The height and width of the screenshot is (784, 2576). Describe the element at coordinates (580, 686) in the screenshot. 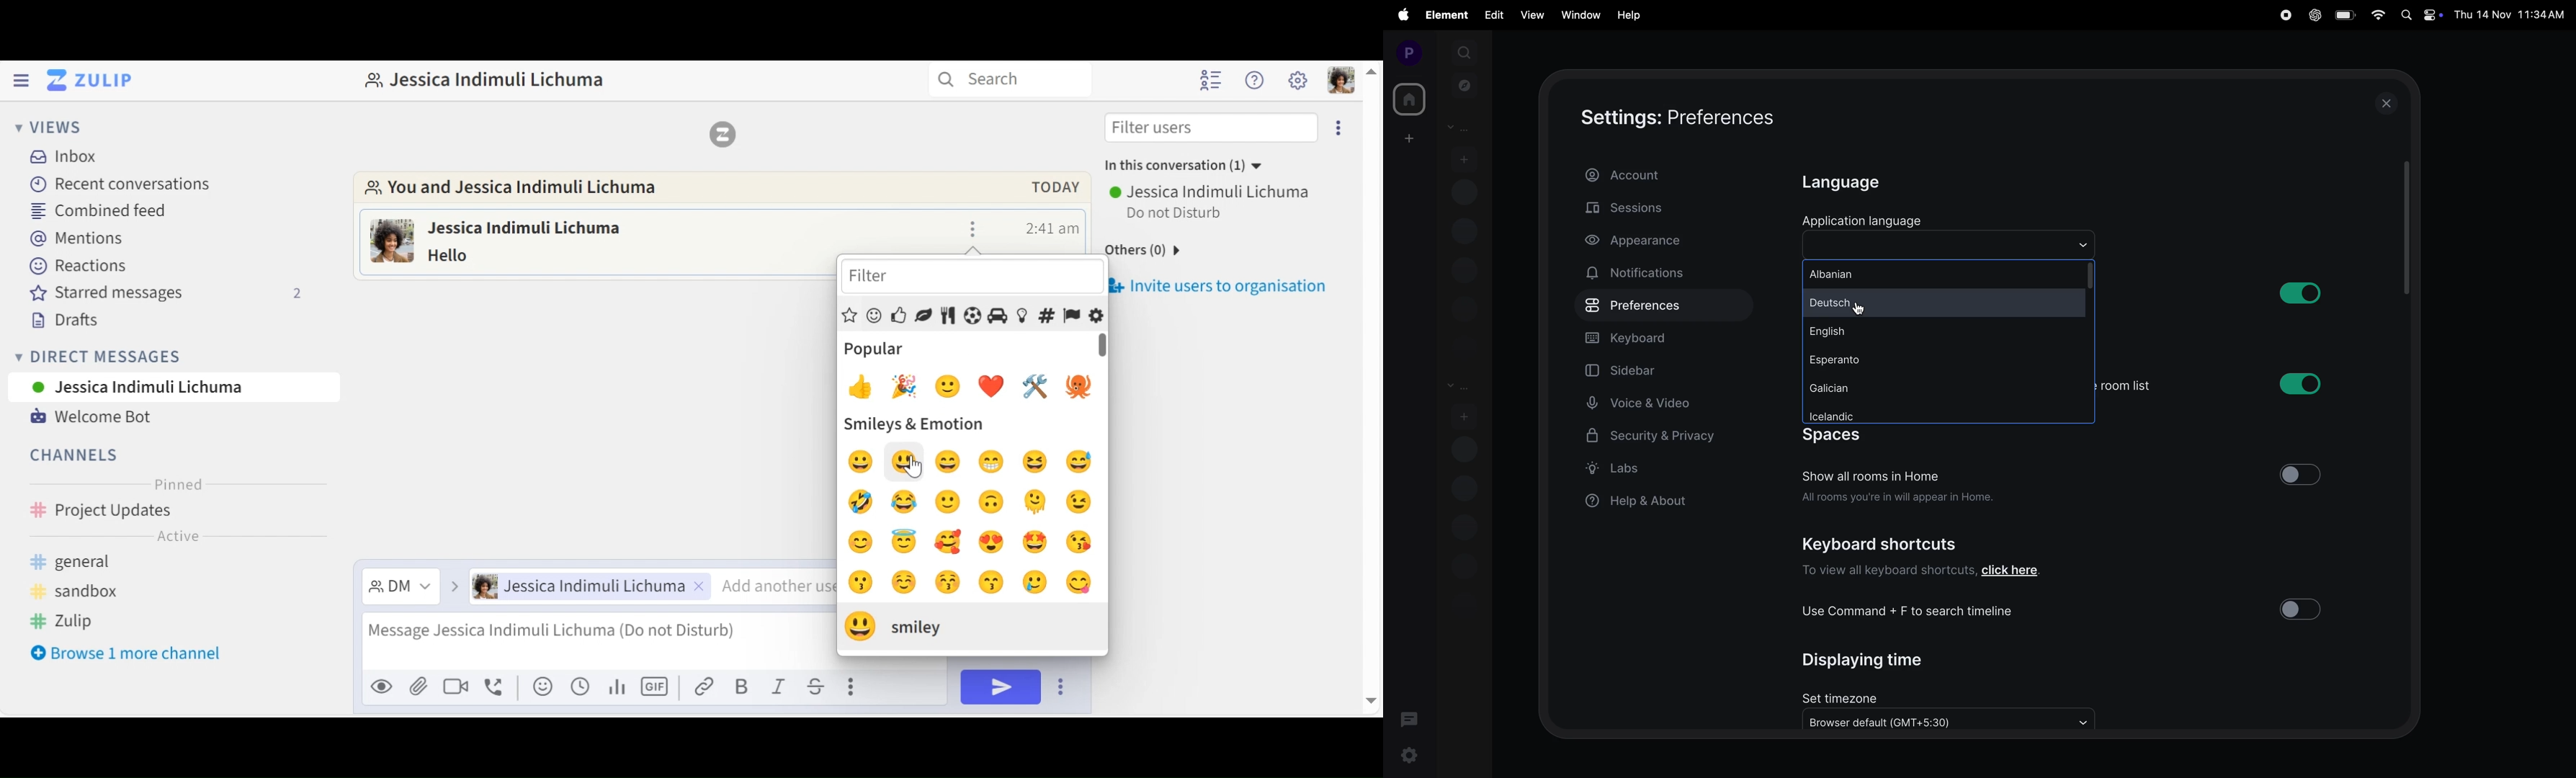

I see `Add global time` at that location.